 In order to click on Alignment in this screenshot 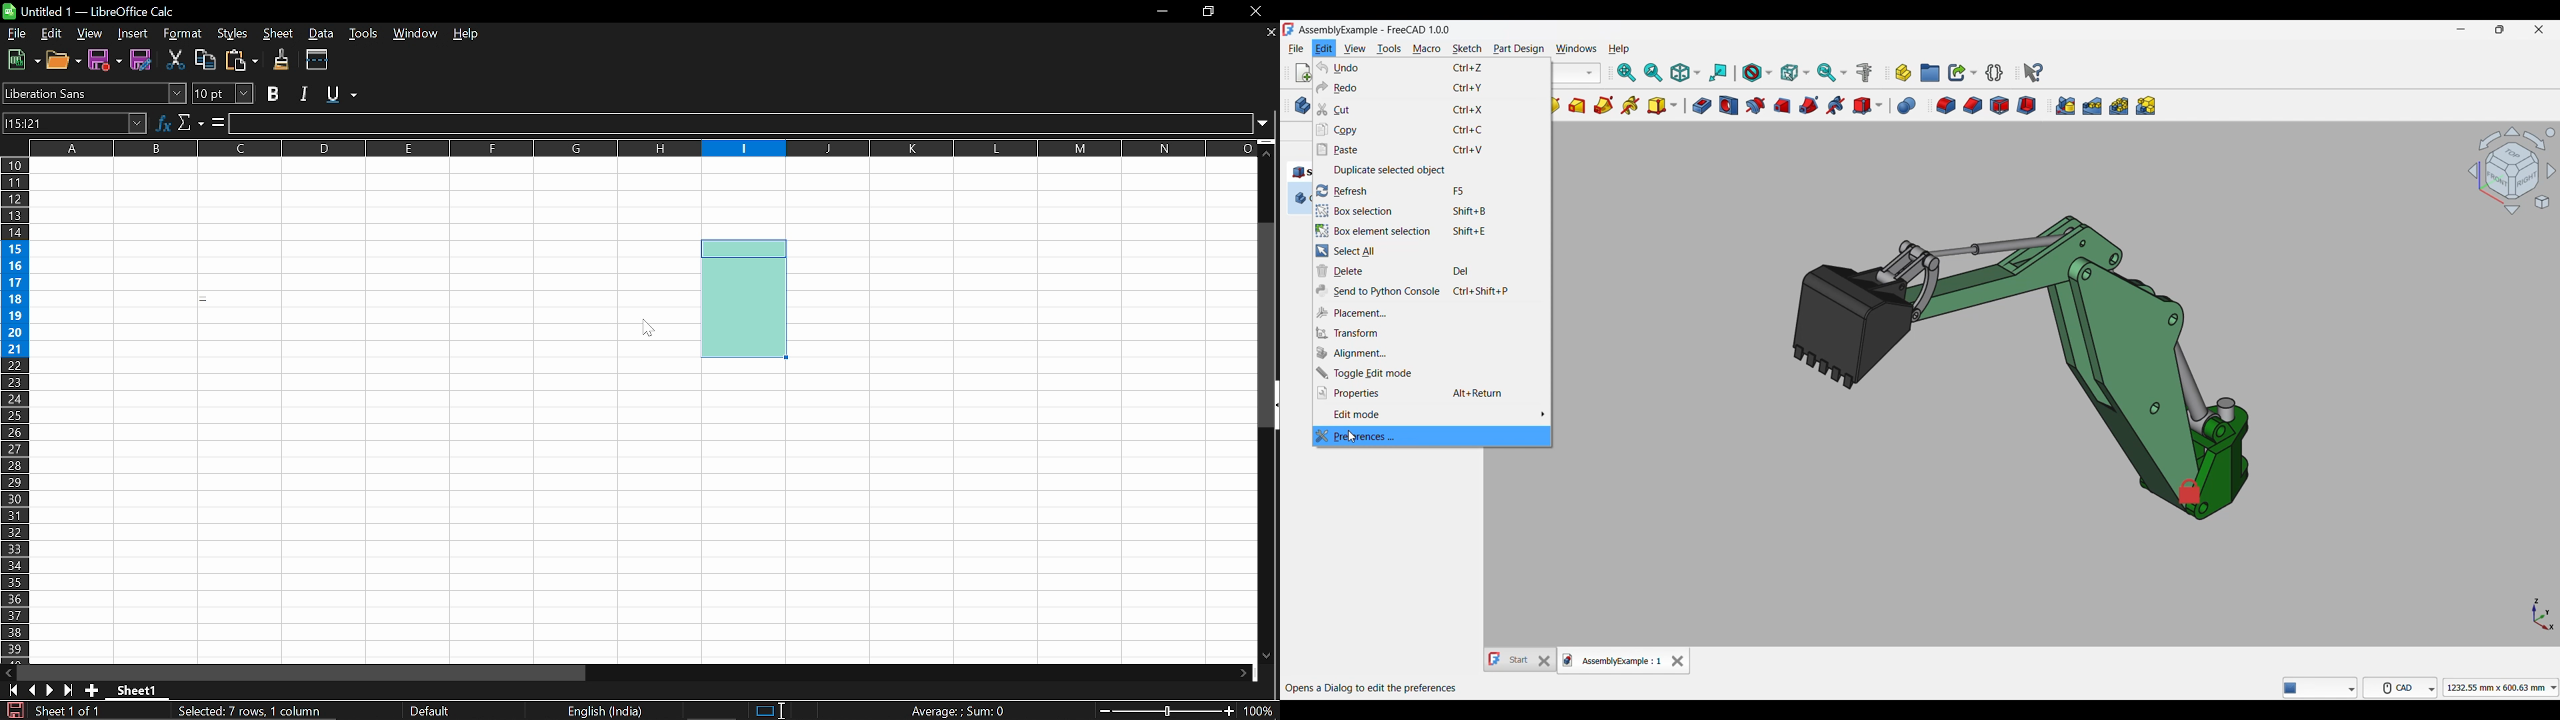, I will do `click(1431, 353)`.